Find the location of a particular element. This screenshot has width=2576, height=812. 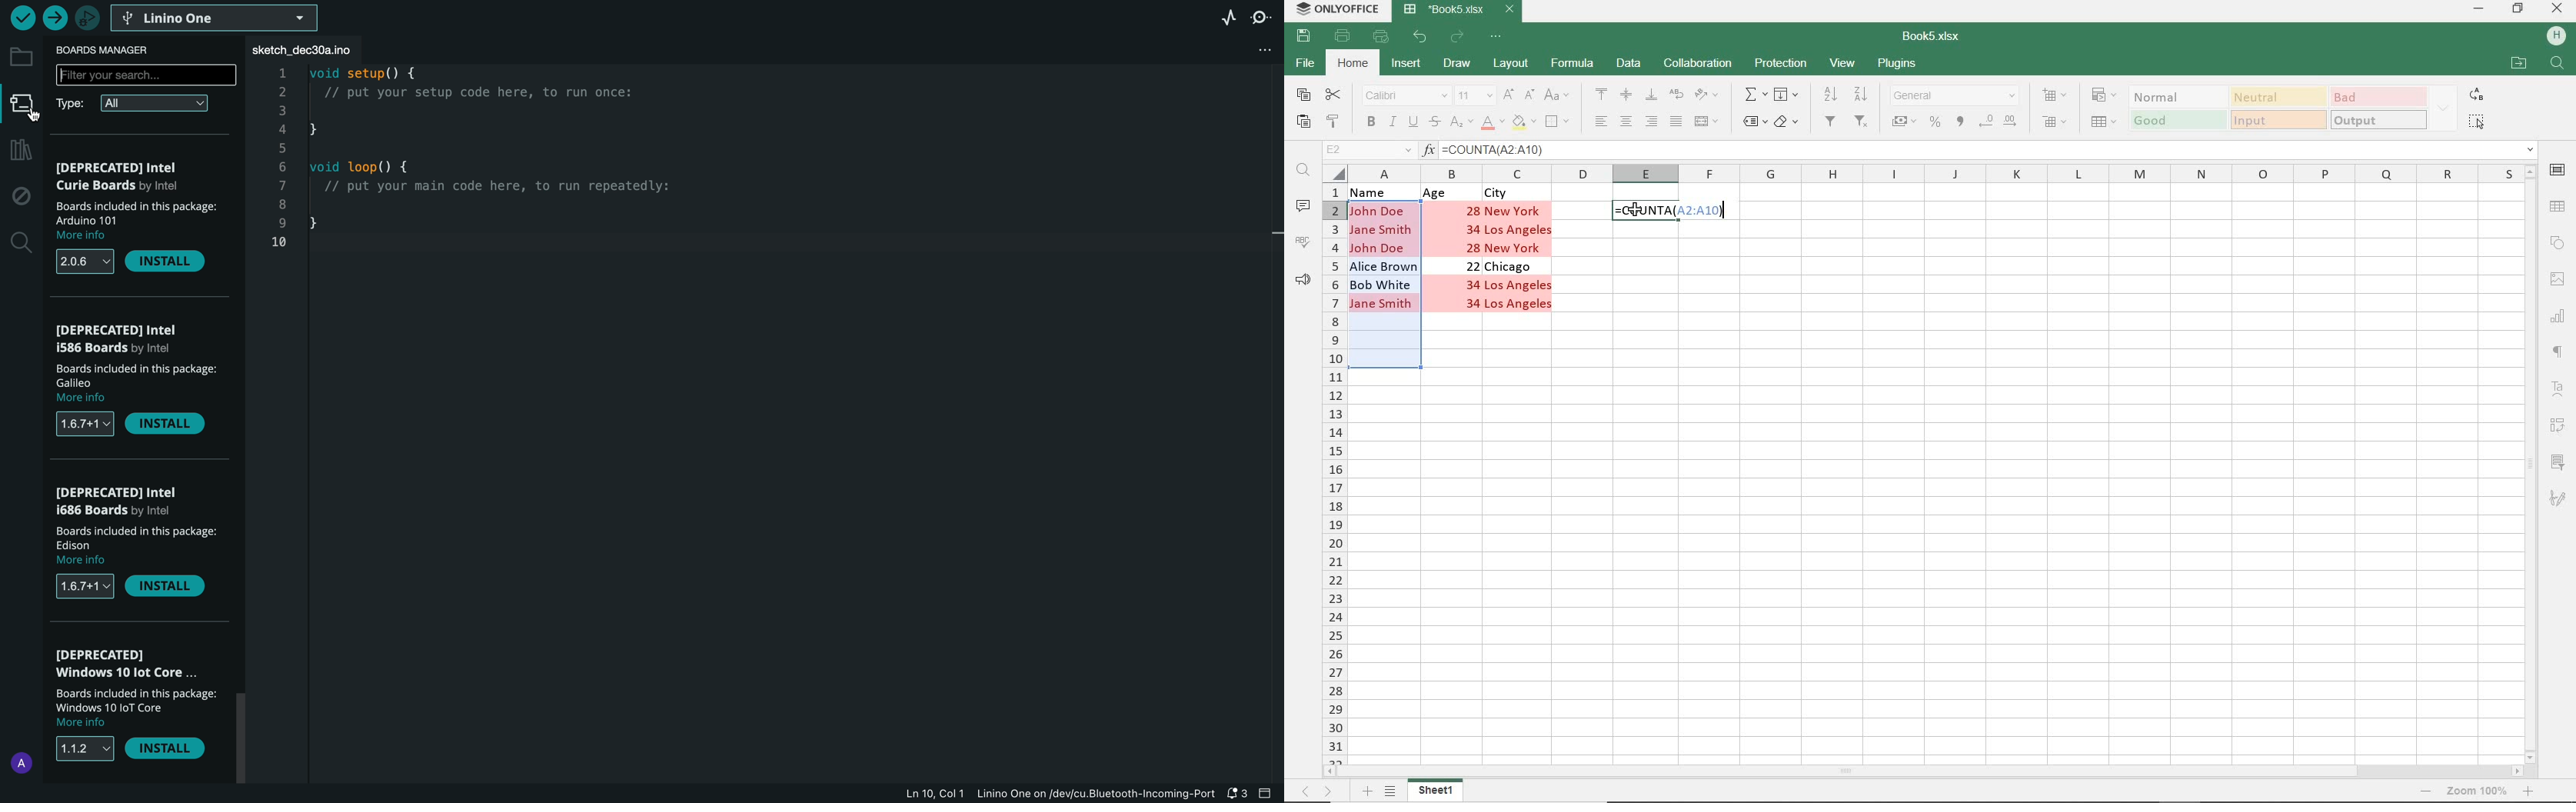

ALIGN BOTTOM is located at coordinates (1649, 95).